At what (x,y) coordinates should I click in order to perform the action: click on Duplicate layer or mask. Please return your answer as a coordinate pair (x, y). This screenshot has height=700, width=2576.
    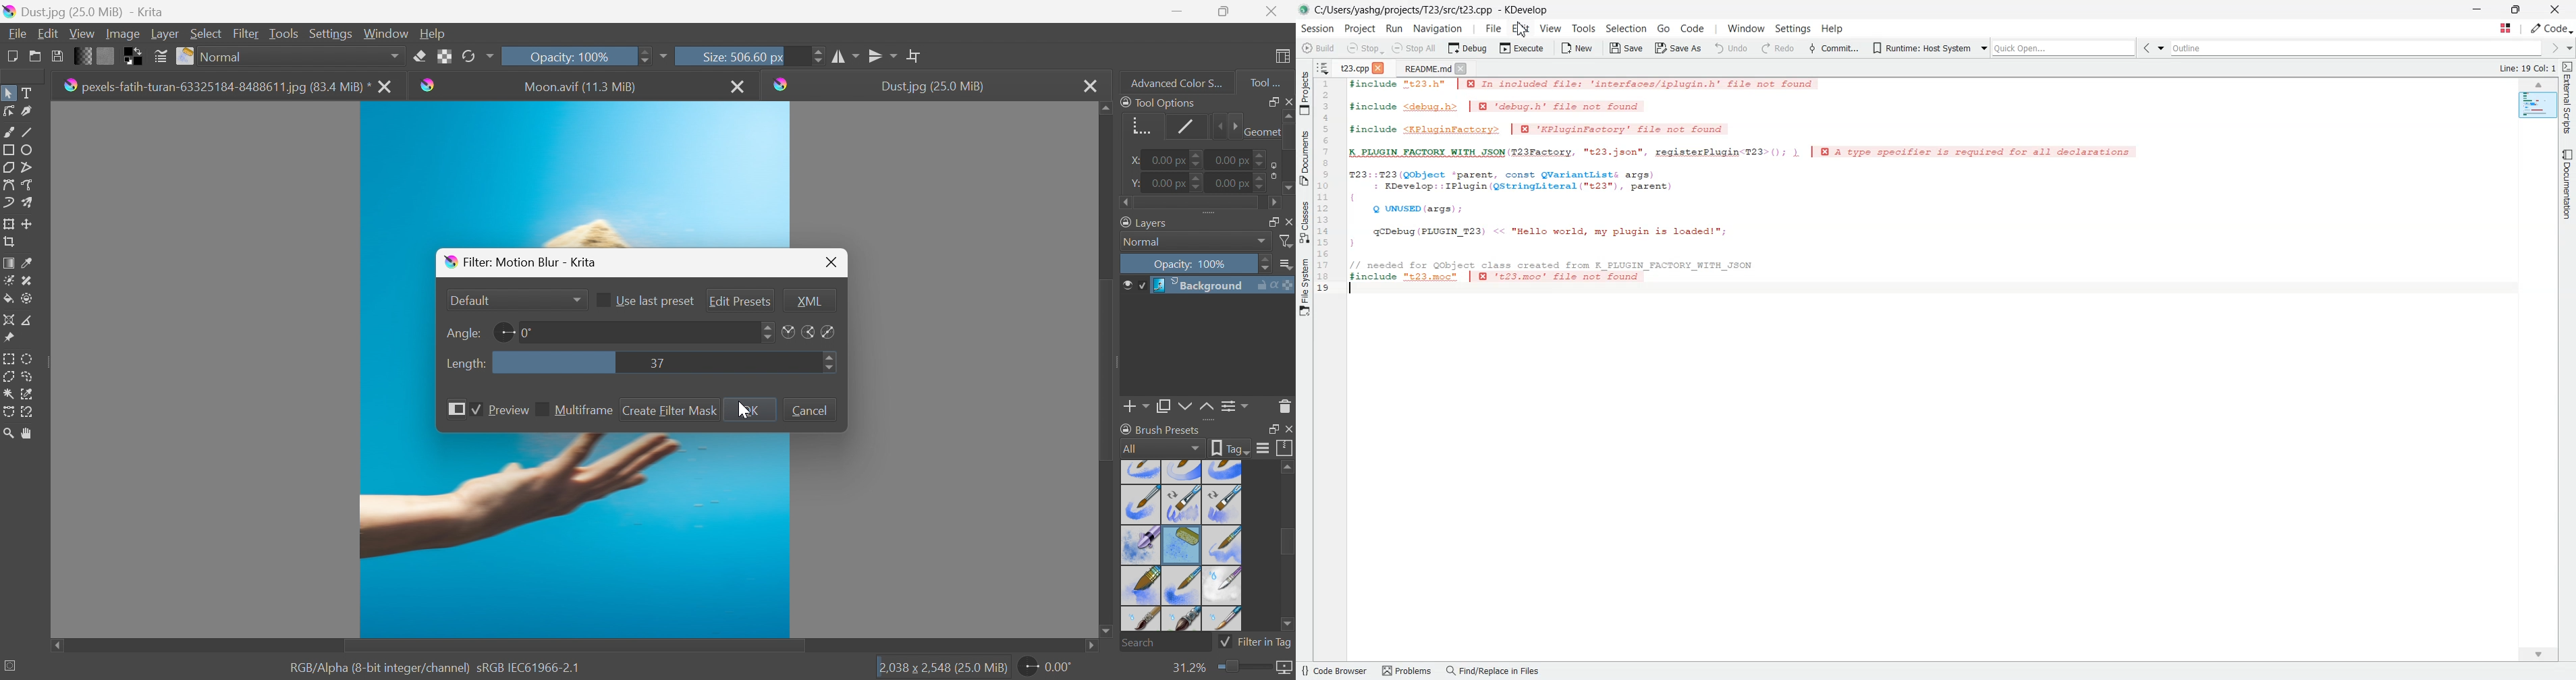
    Looking at the image, I should click on (1183, 408).